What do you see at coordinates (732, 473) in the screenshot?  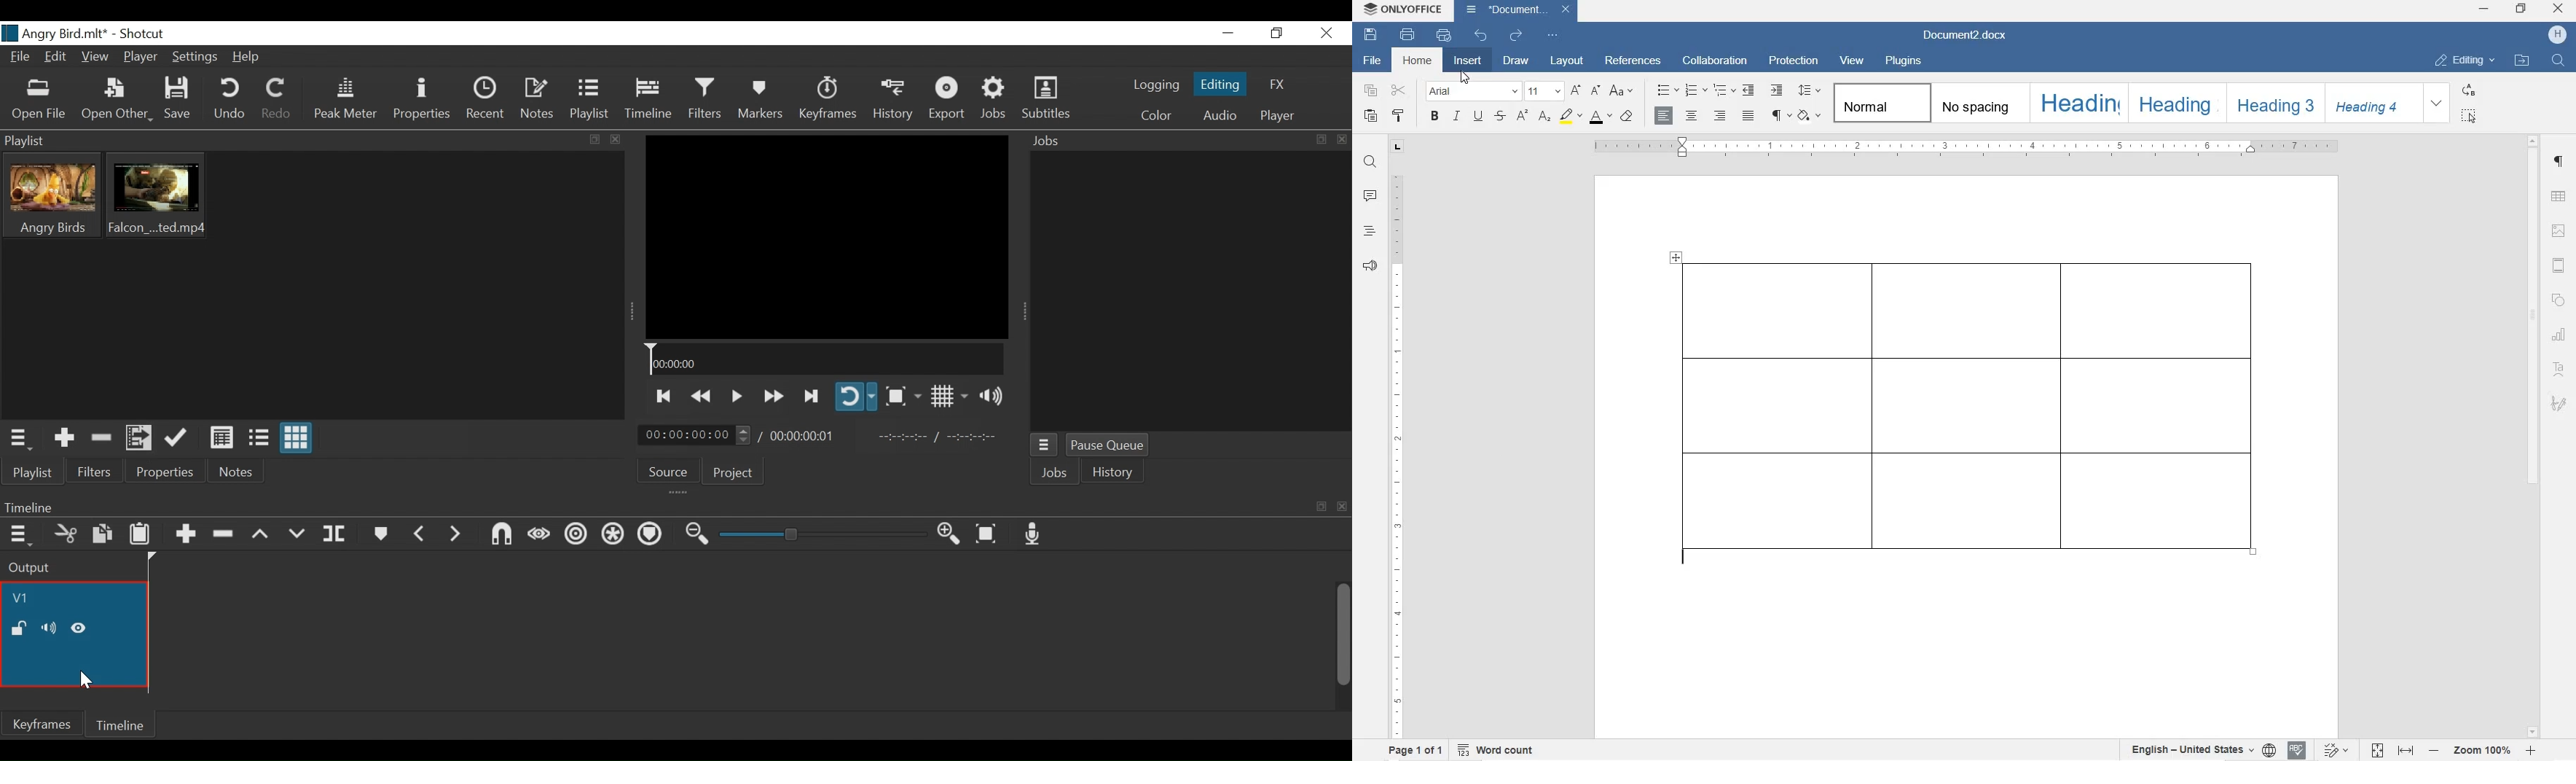 I see `Project` at bounding box center [732, 473].